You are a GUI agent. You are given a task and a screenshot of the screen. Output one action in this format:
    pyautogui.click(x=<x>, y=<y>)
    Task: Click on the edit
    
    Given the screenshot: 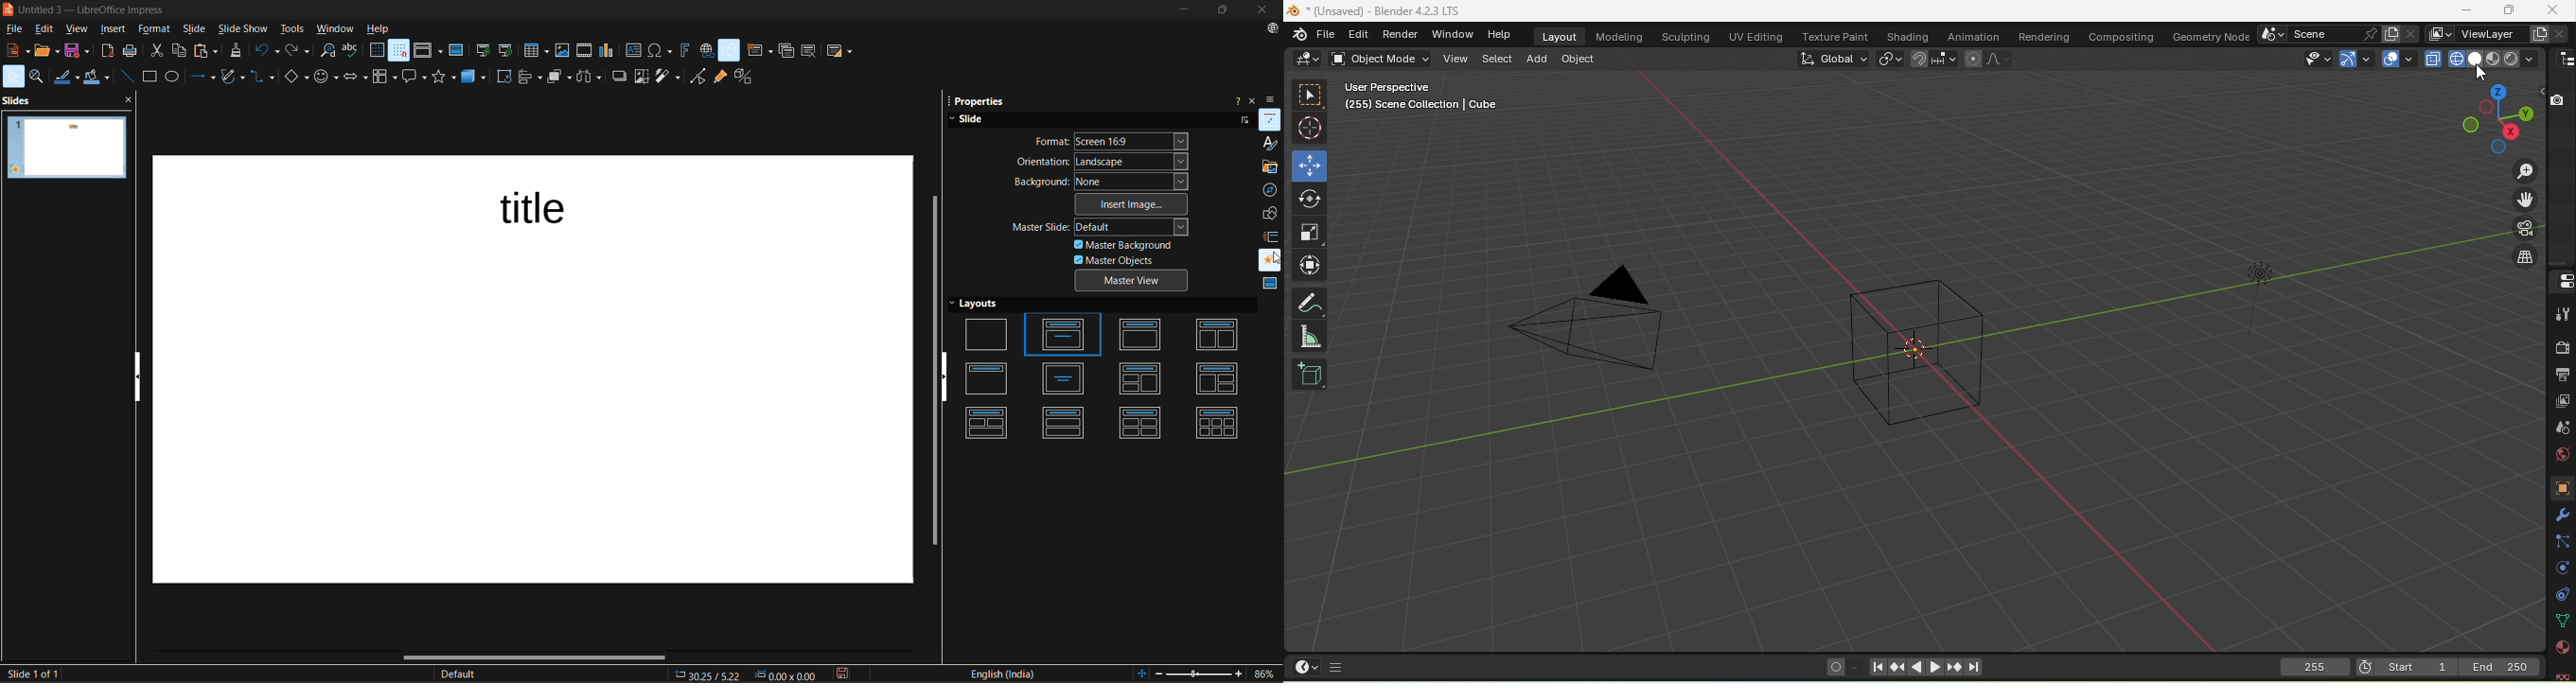 What is the action you would take?
    pyautogui.click(x=47, y=29)
    